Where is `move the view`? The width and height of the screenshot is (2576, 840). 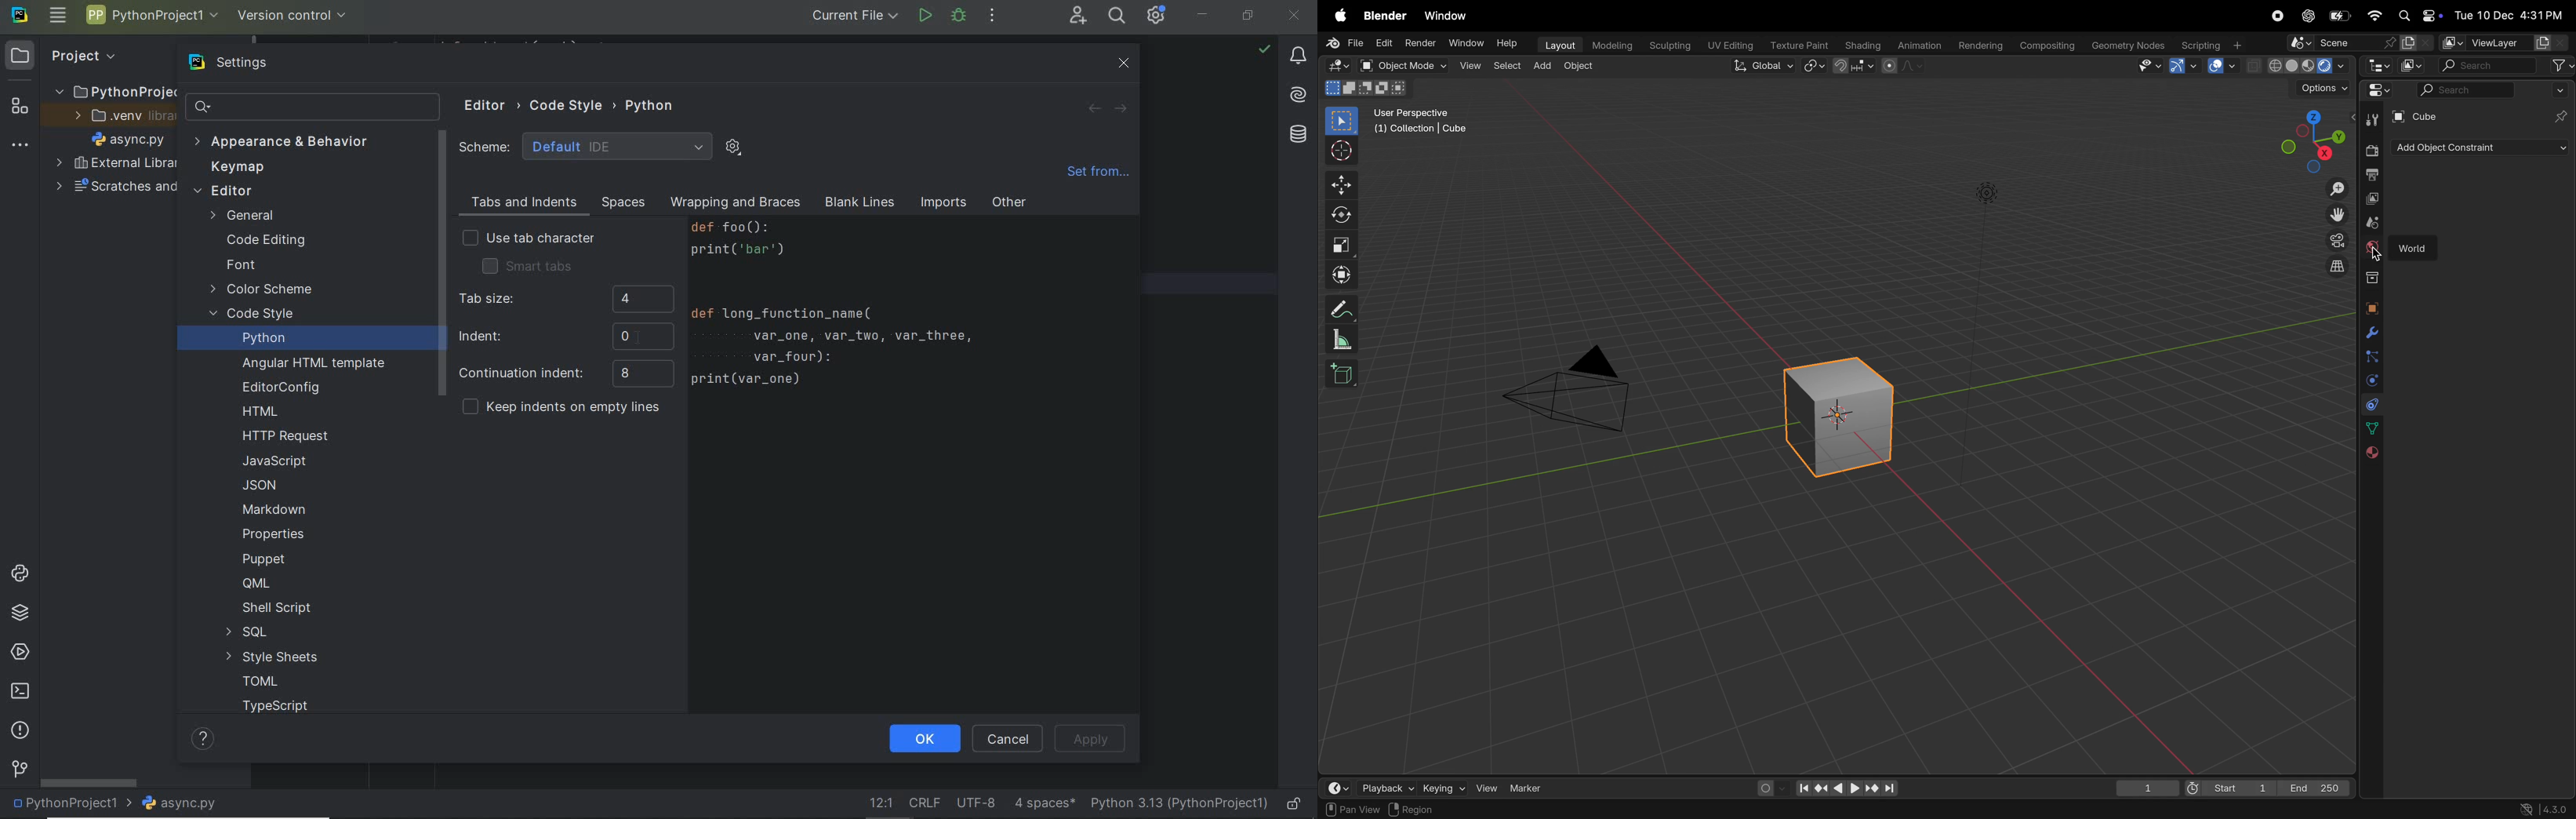 move the view is located at coordinates (2333, 214).